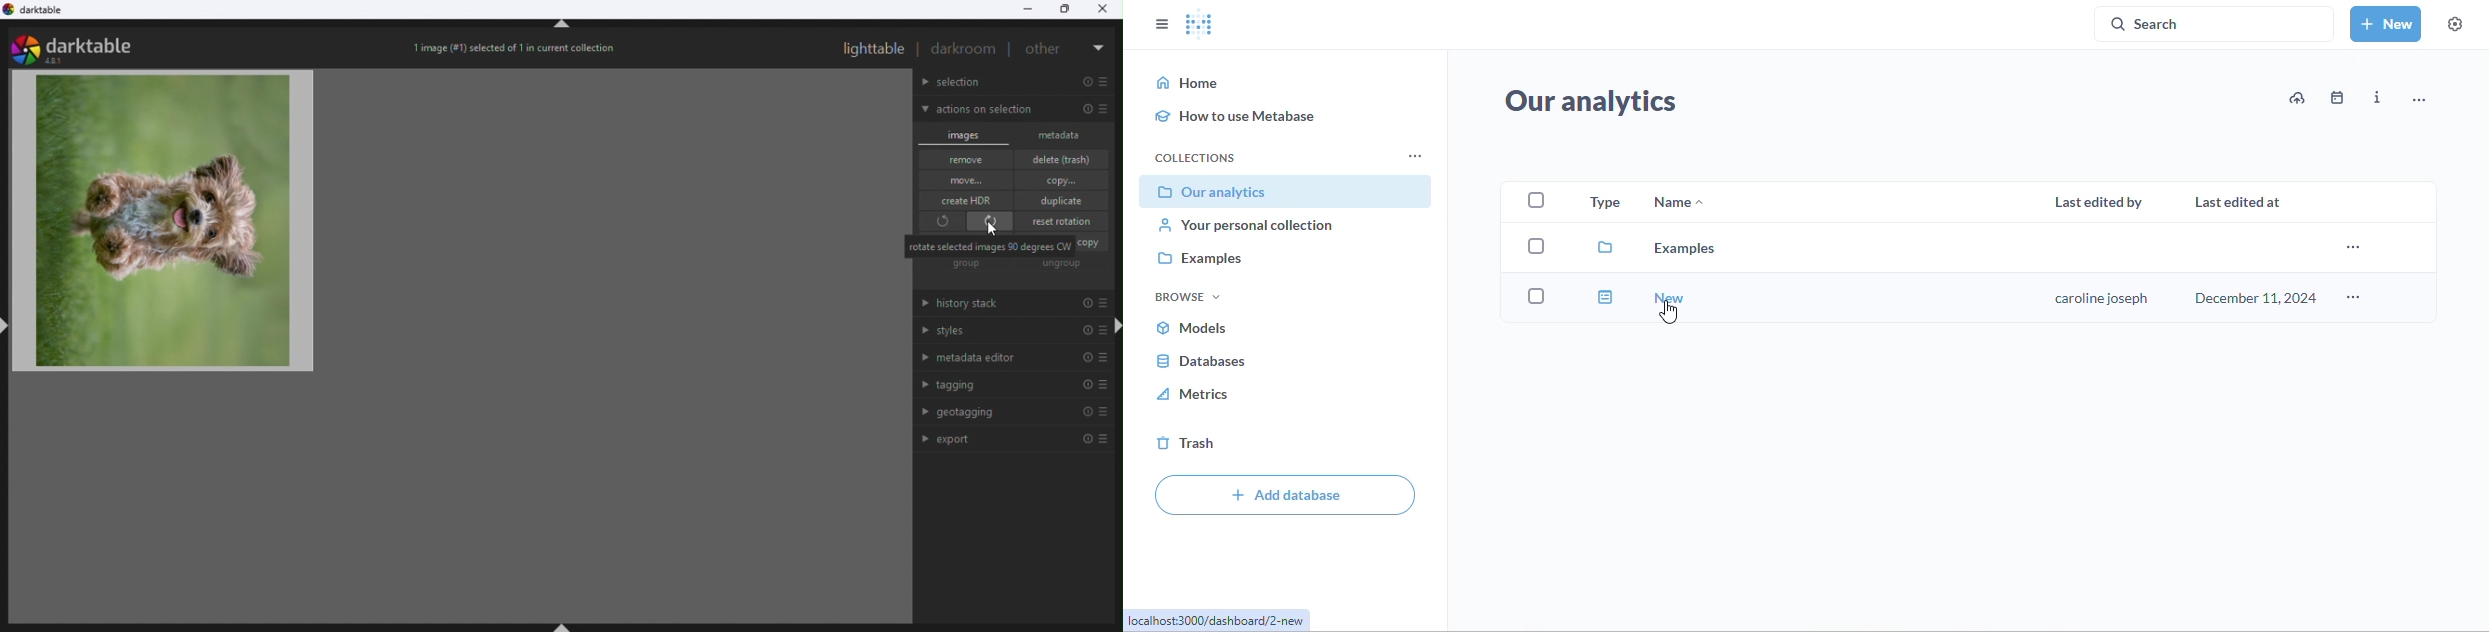 Image resolution: width=2492 pixels, height=644 pixels. What do you see at coordinates (2255, 298) in the screenshot?
I see `december 11, 2024` at bounding box center [2255, 298].